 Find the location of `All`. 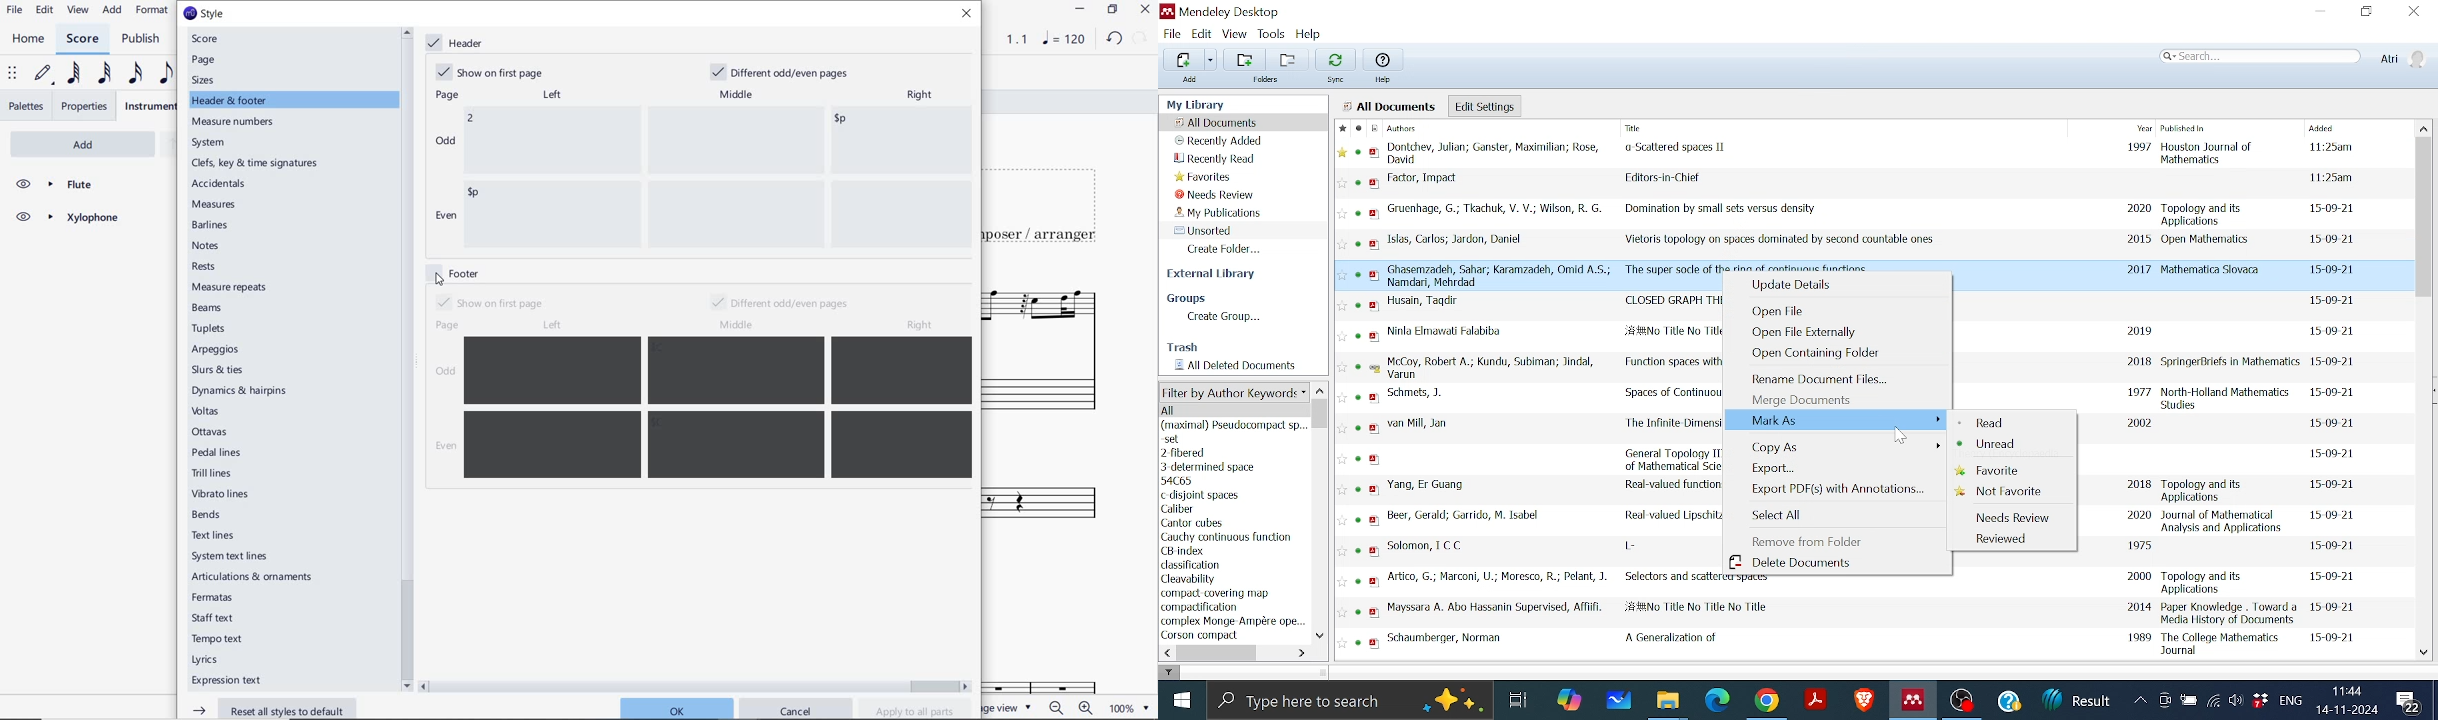

All is located at coordinates (1169, 411).